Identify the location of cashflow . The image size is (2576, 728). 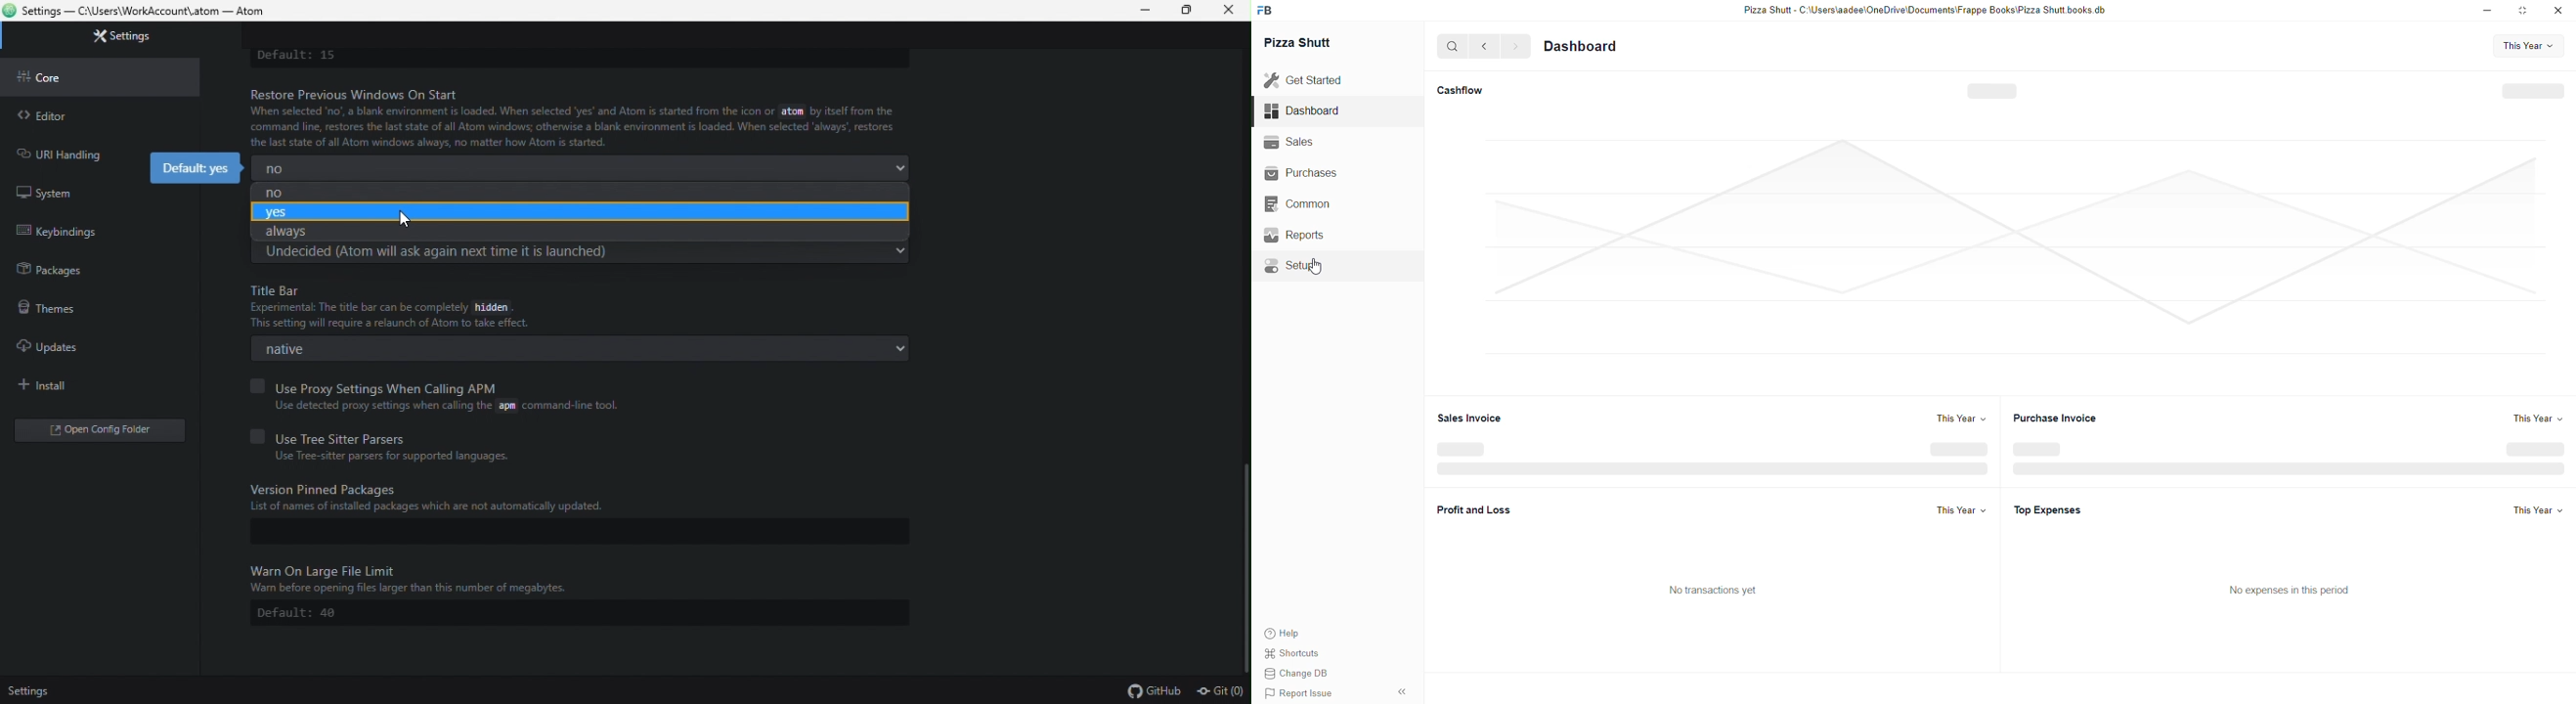
(1468, 86).